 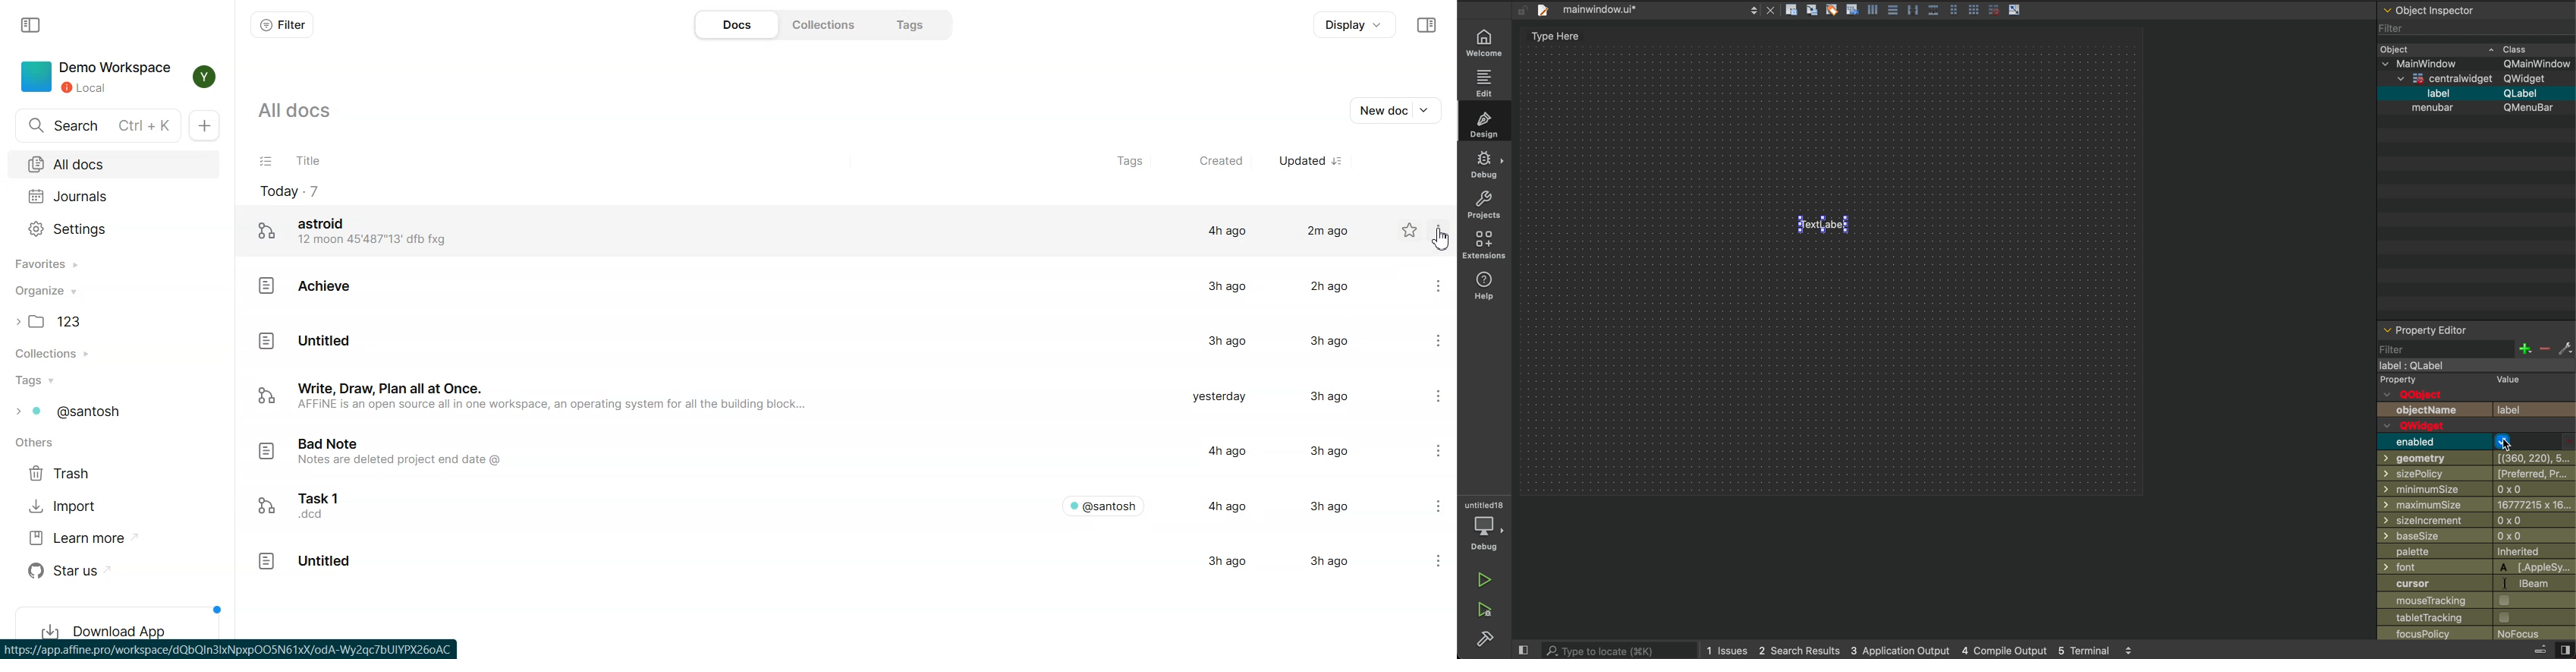 What do you see at coordinates (206, 77) in the screenshot?
I see `Profile` at bounding box center [206, 77].